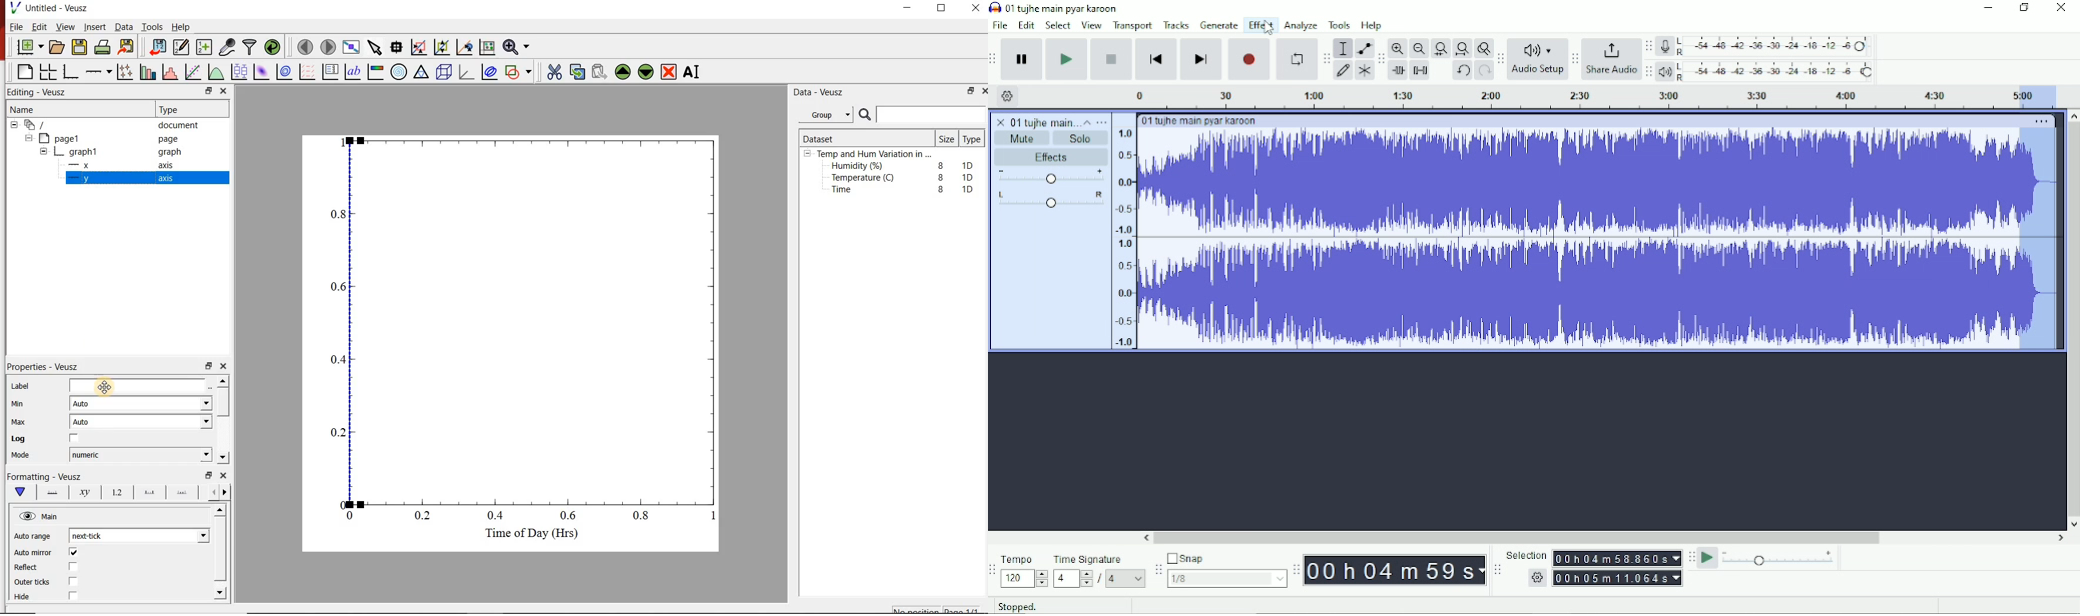 The height and width of the screenshot is (616, 2100). Describe the element at coordinates (1649, 47) in the screenshot. I see `Audacity recording meter toolbar` at that location.